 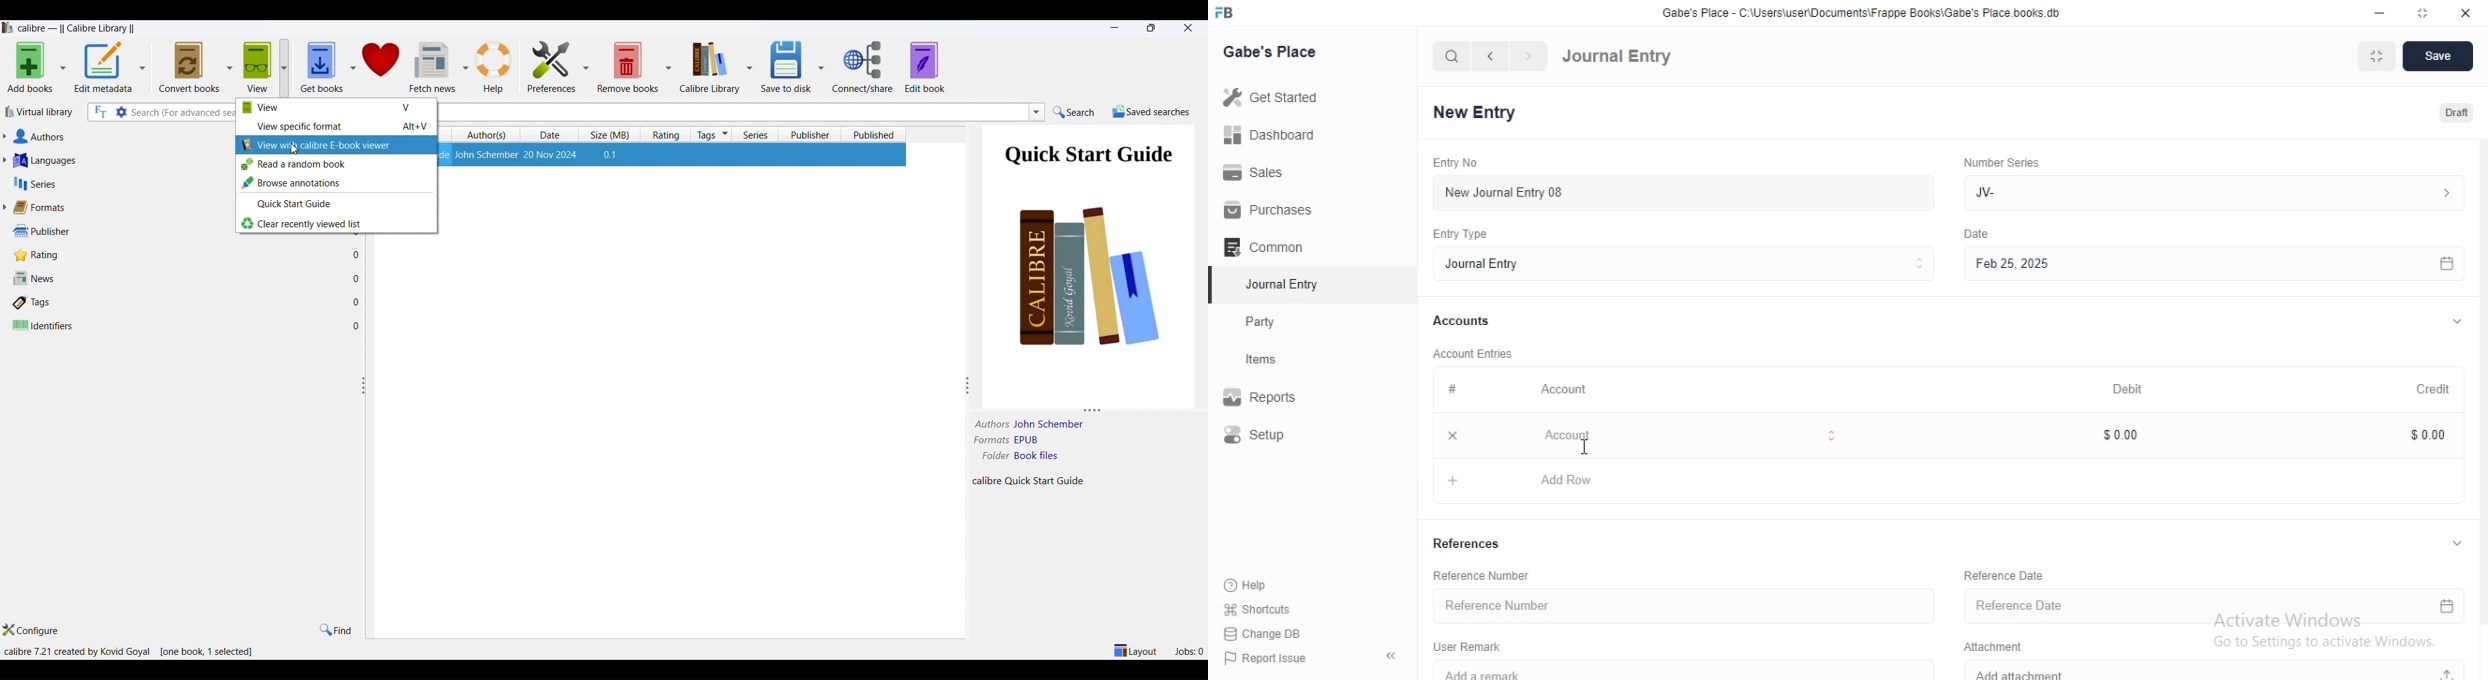 What do you see at coordinates (709, 67) in the screenshot?
I see `calibre library` at bounding box center [709, 67].